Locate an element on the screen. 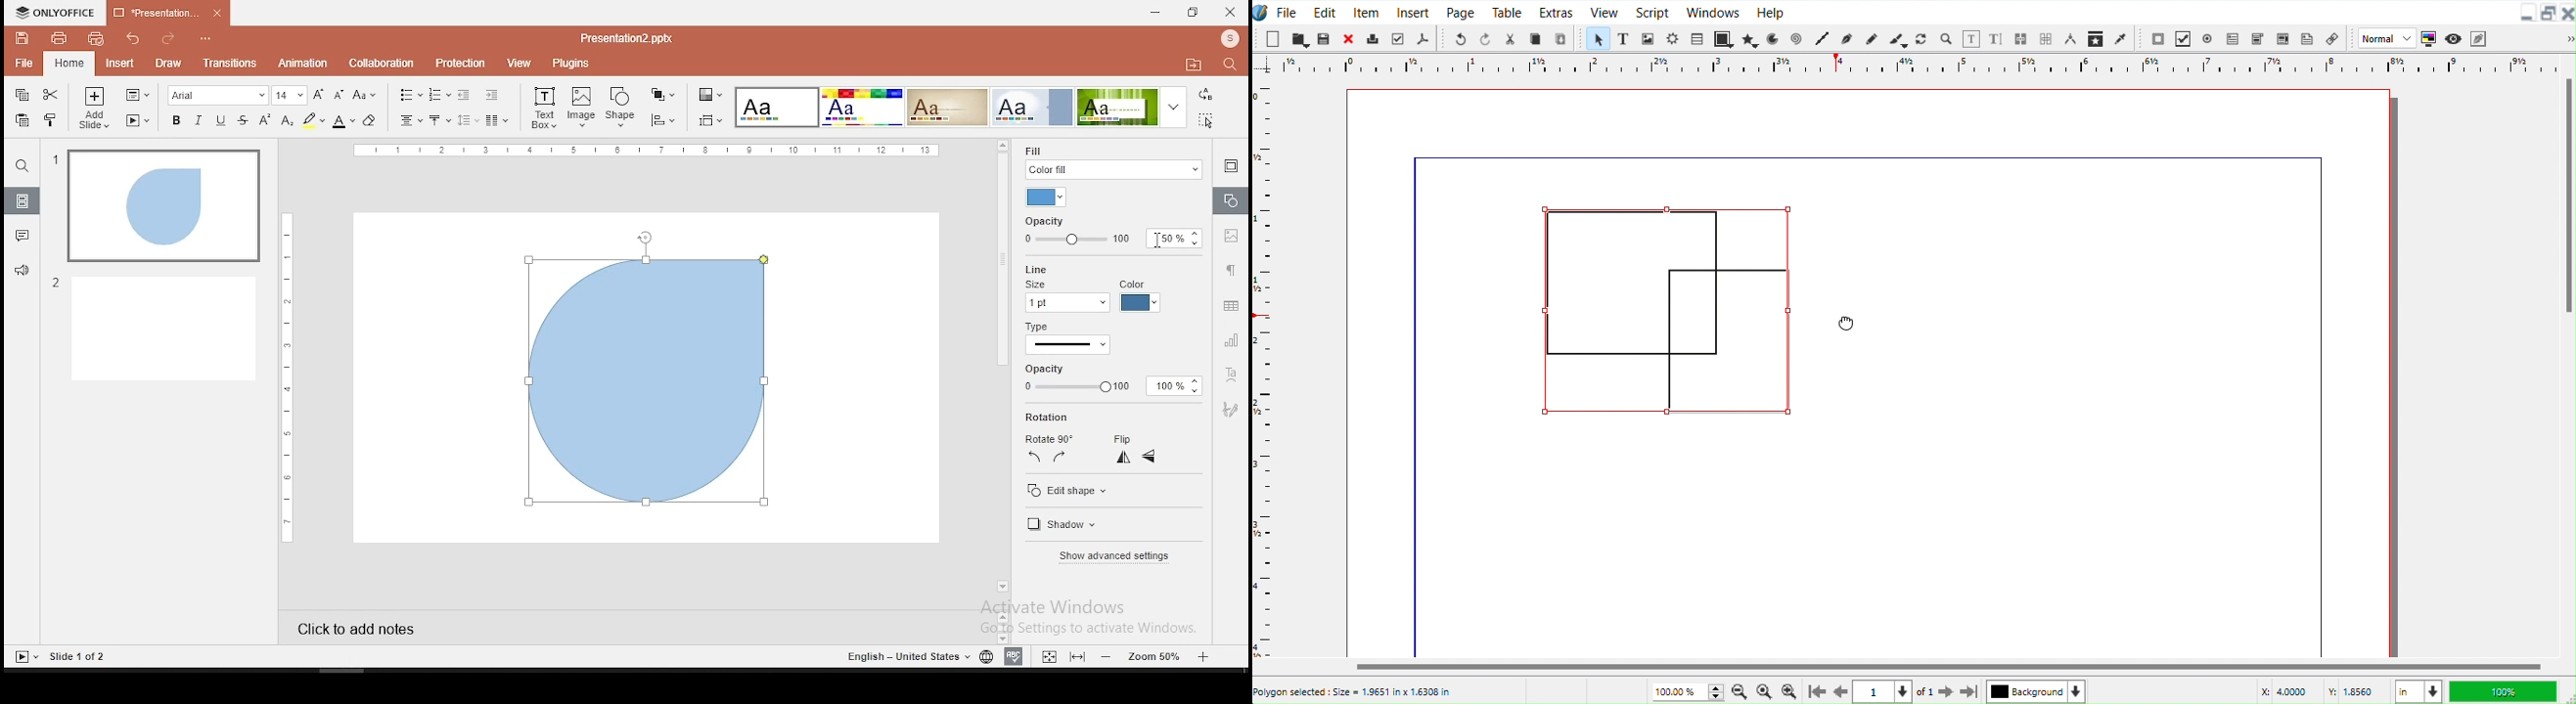 The height and width of the screenshot is (728, 2576). restore is located at coordinates (1192, 14).